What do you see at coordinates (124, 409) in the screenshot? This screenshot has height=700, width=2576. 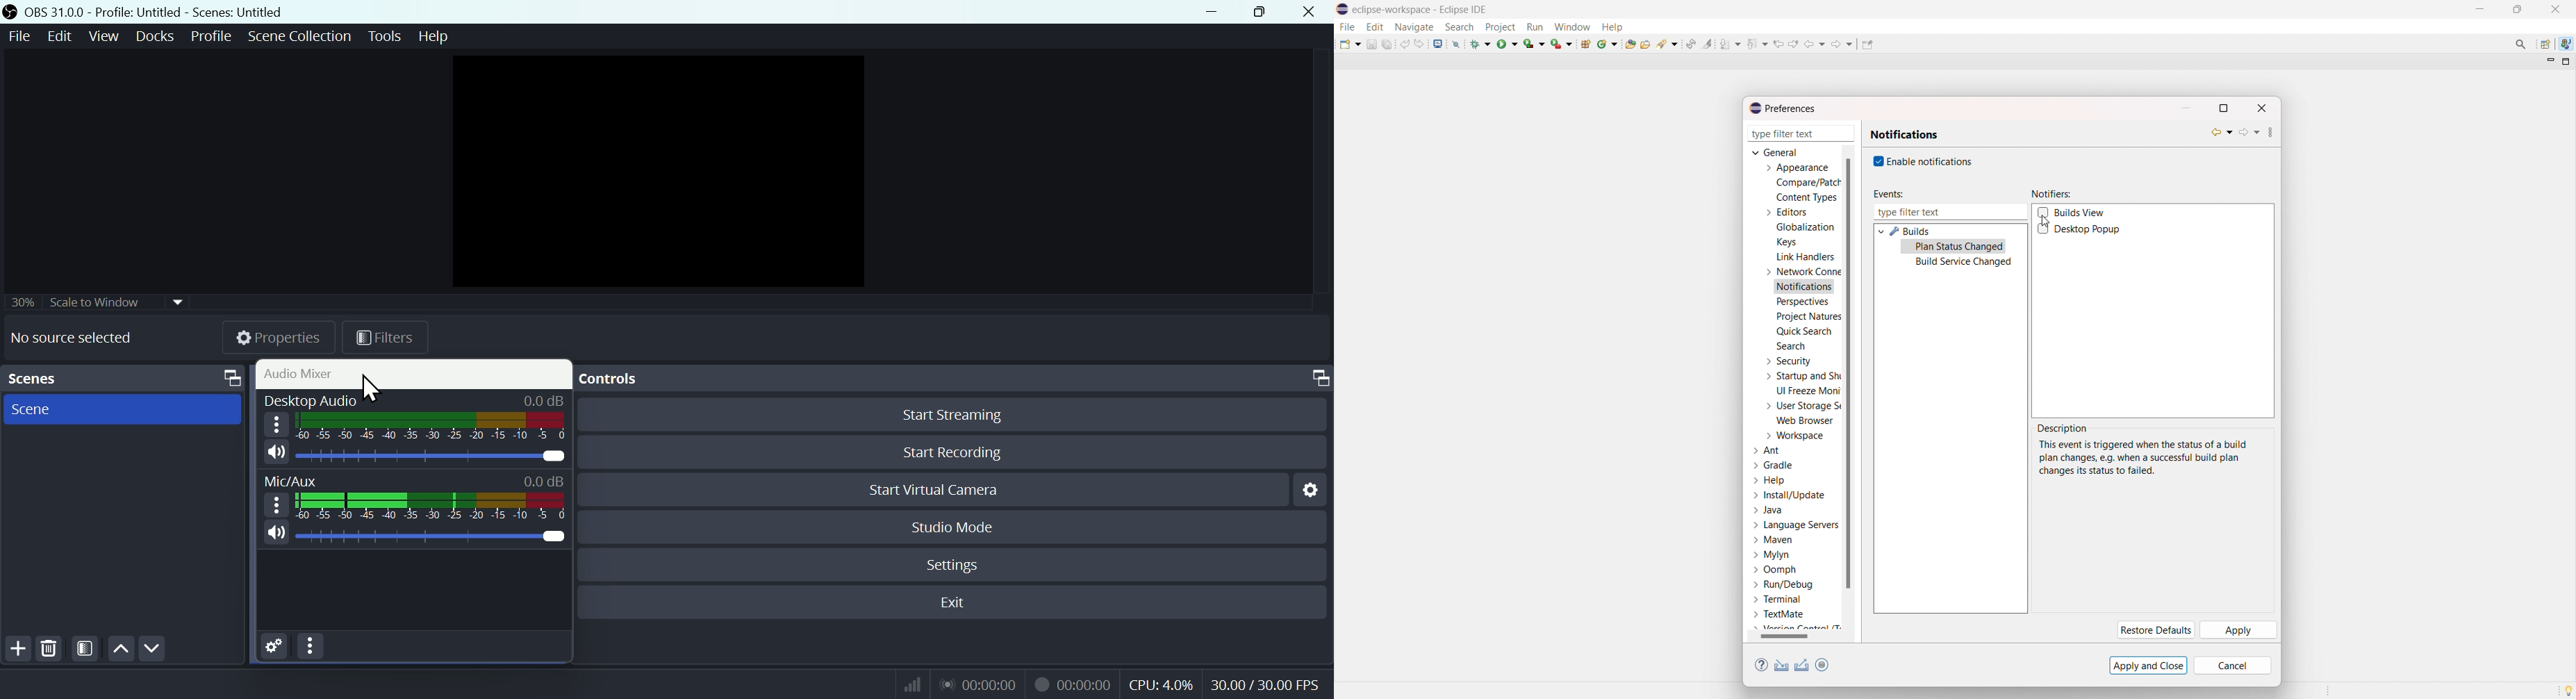 I see `scene` at bounding box center [124, 409].